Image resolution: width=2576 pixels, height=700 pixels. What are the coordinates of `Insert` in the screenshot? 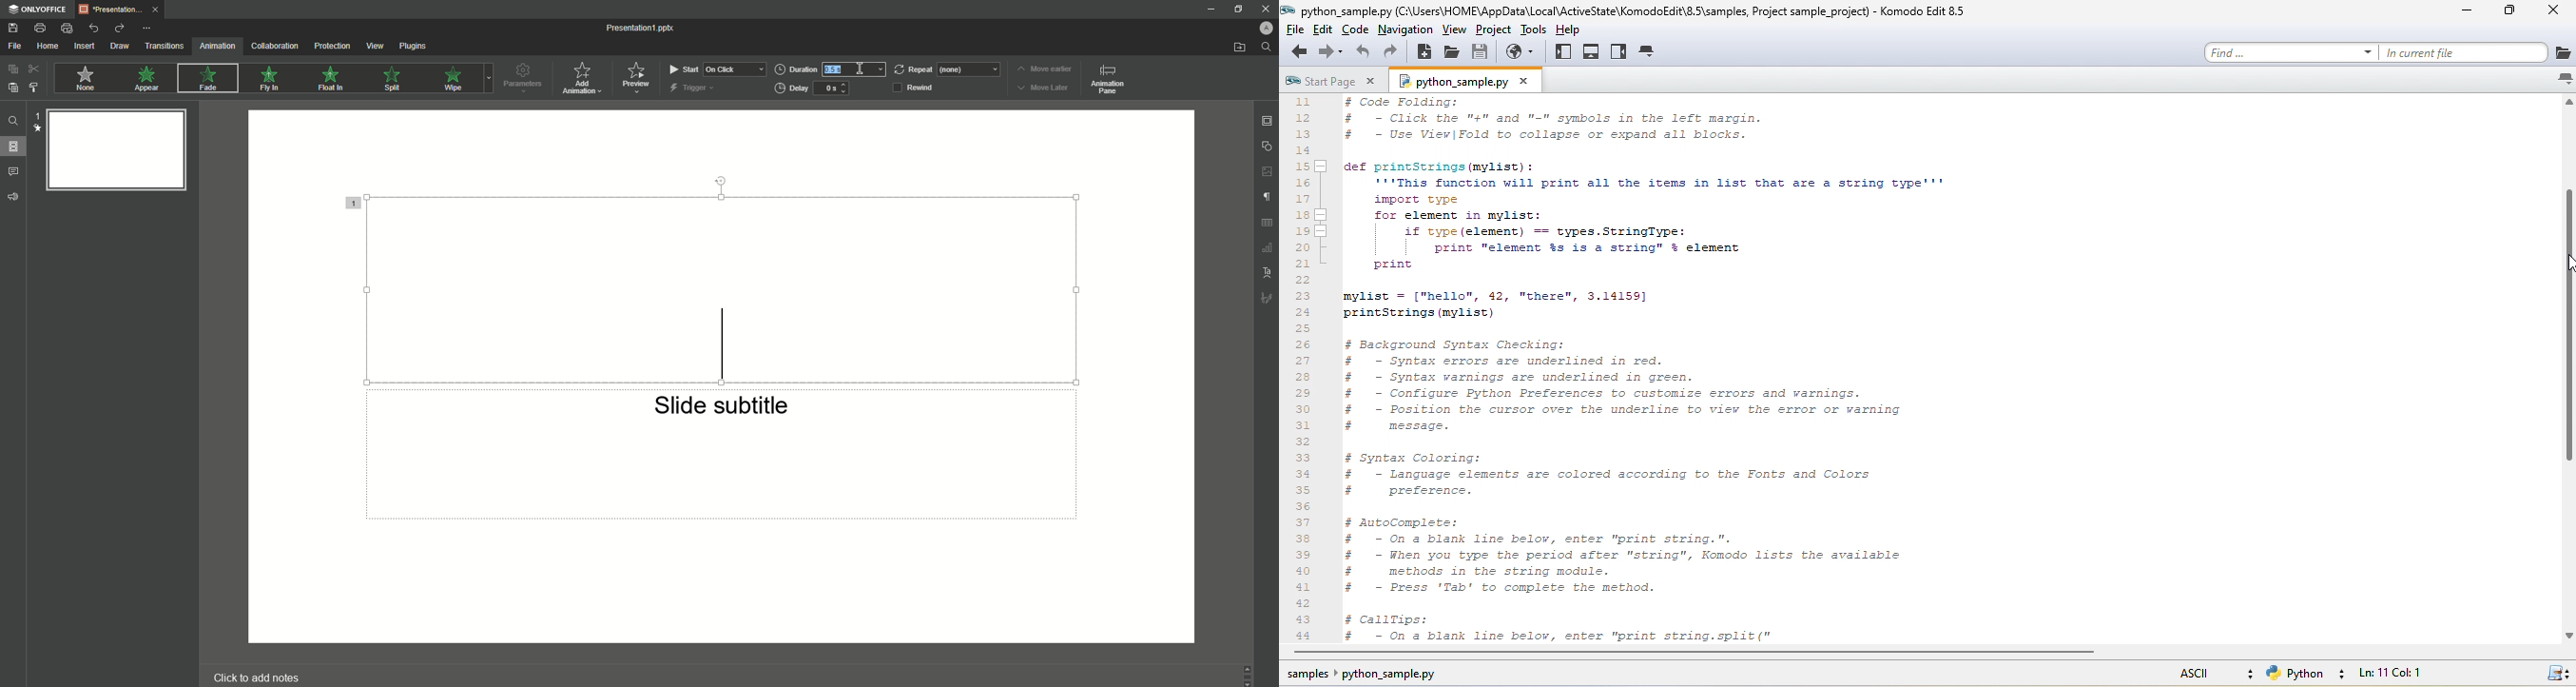 It's located at (85, 46).